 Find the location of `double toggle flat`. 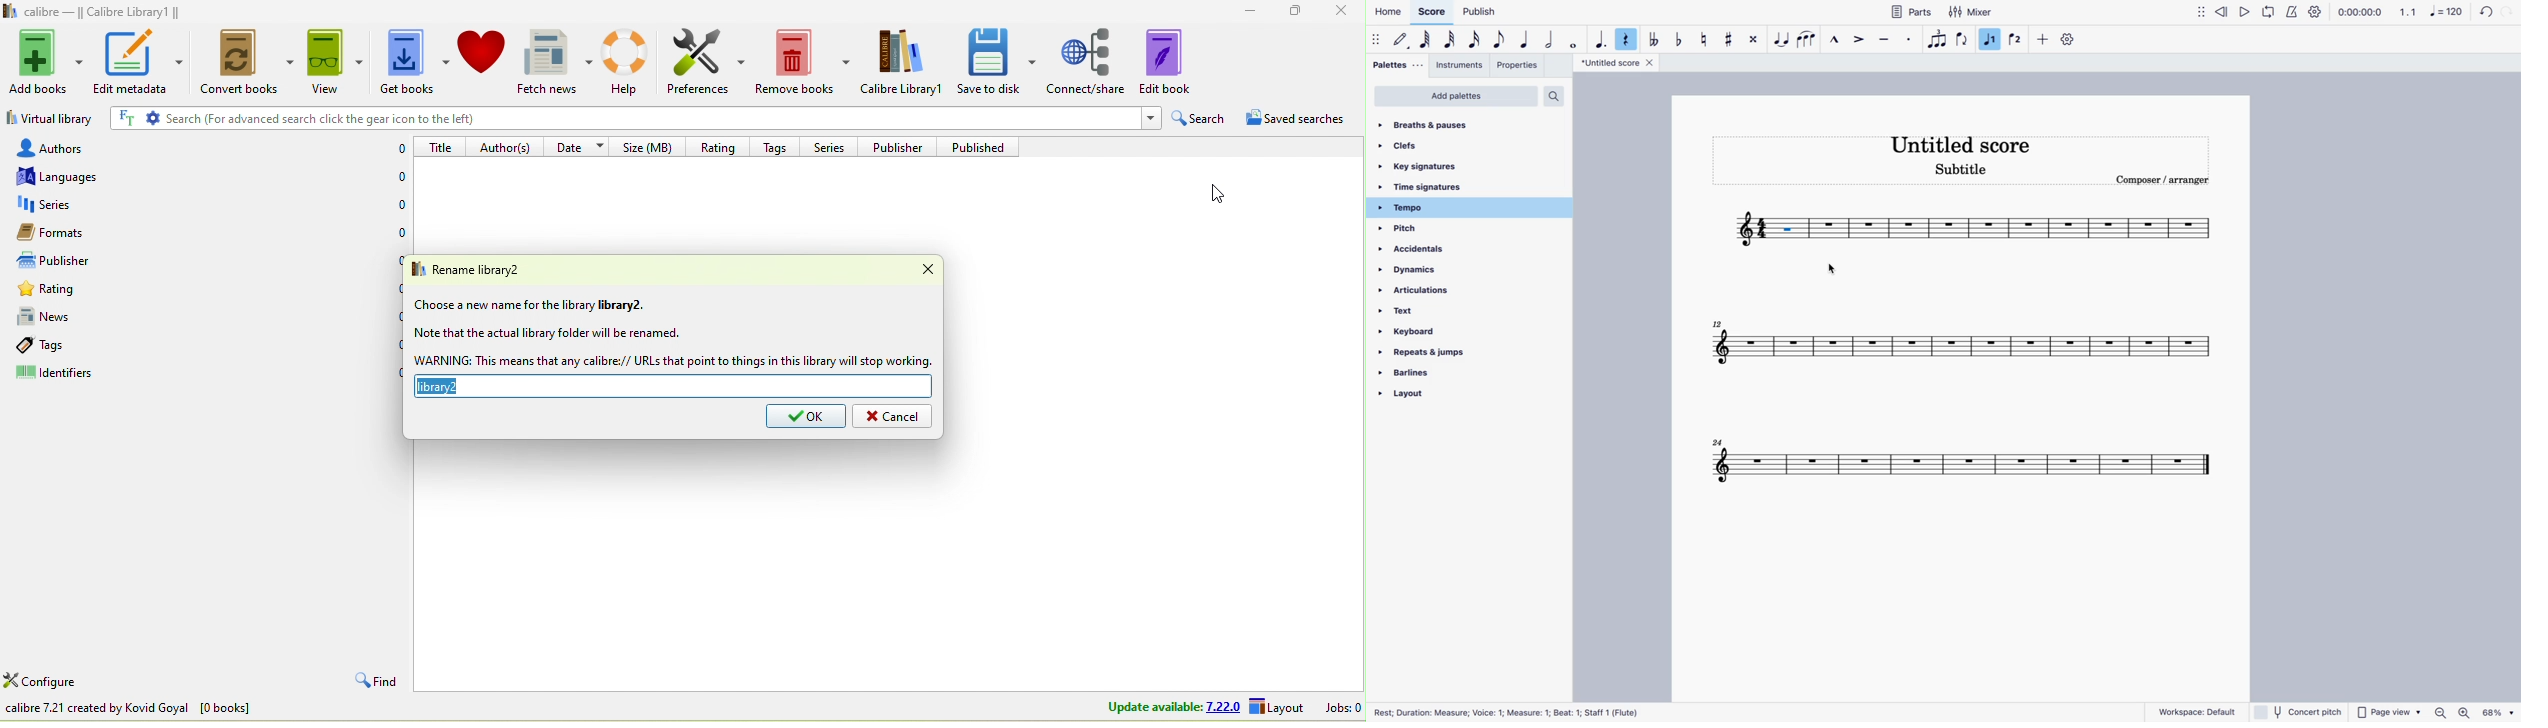

double toggle flat is located at coordinates (1654, 36).